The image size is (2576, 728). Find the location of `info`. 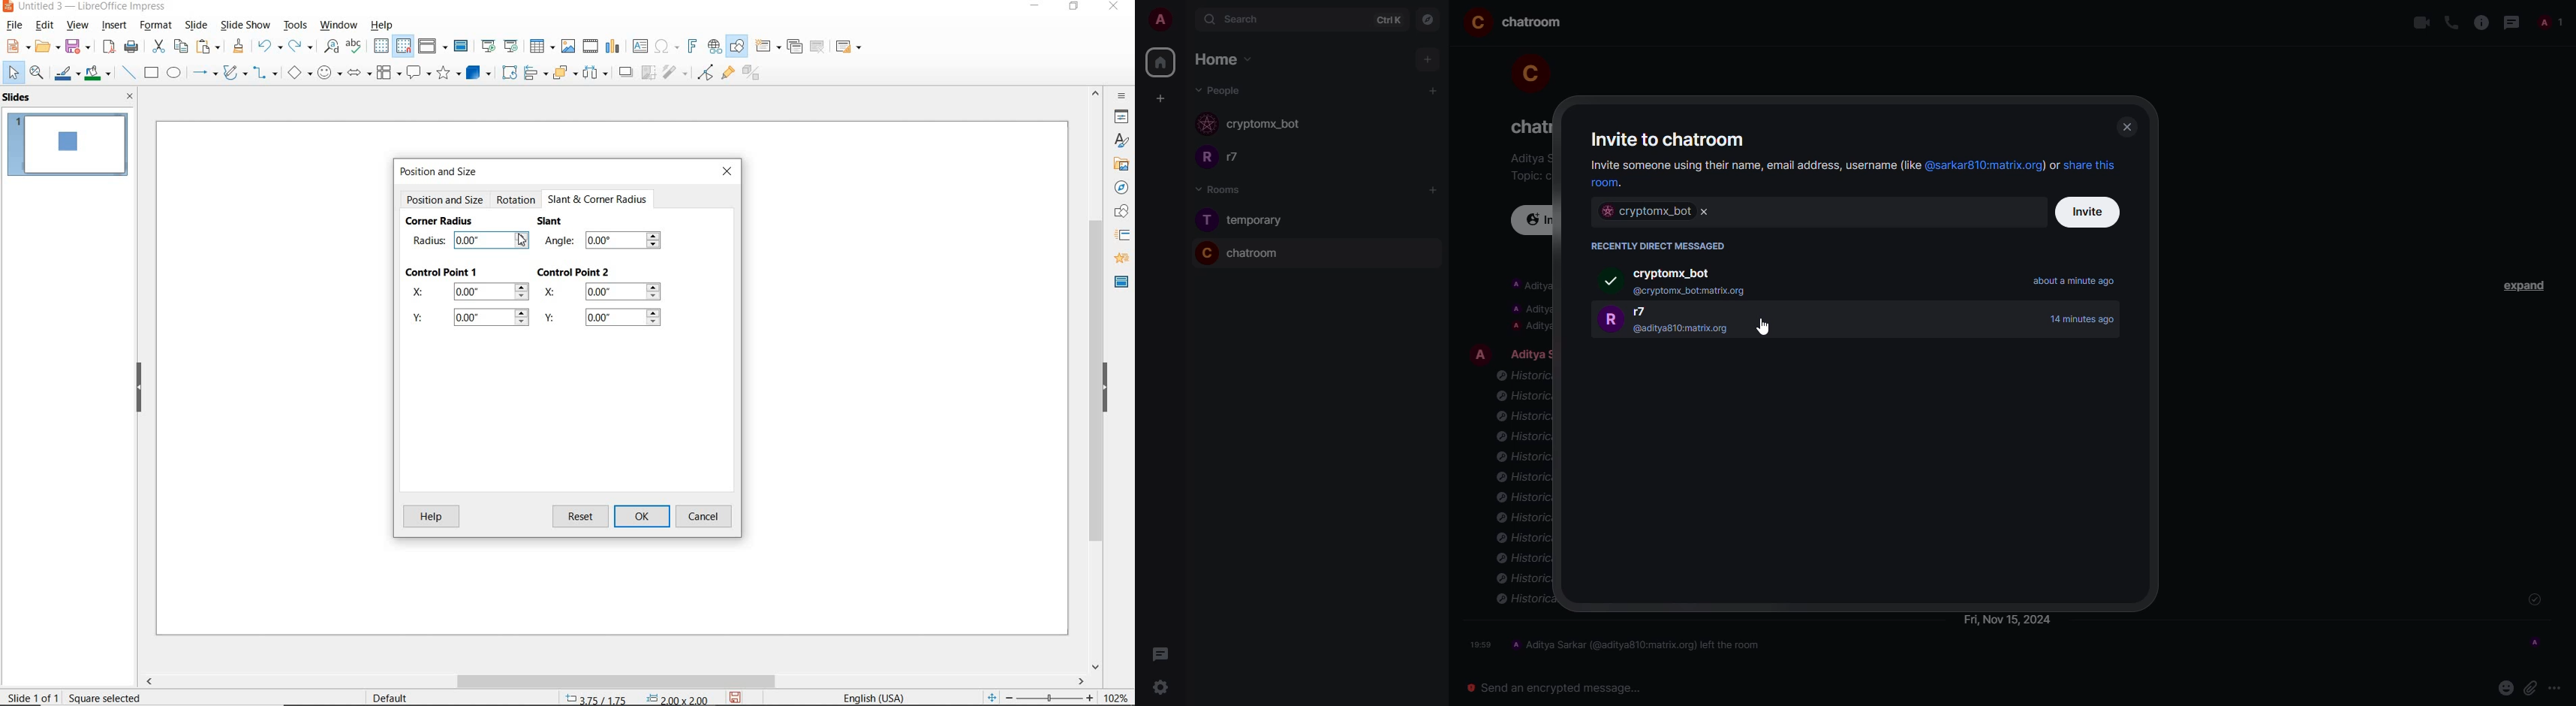

info is located at coordinates (1527, 306).